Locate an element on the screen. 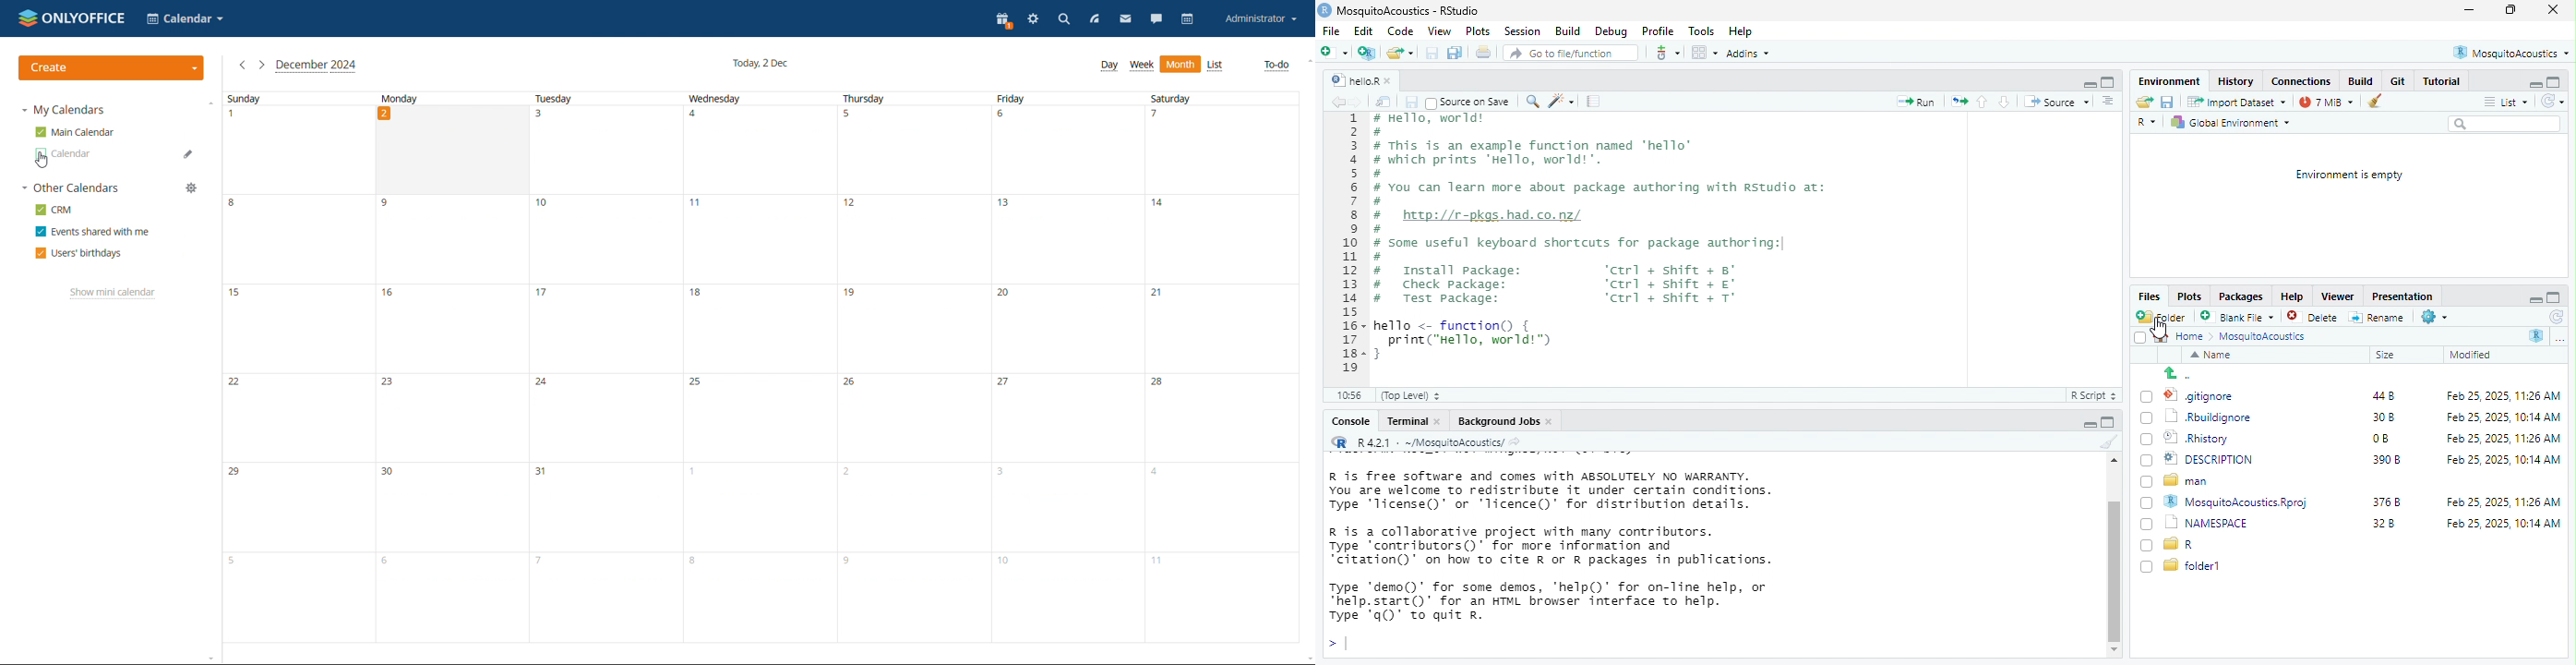 This screenshot has width=2576, height=672. go to previous section/chunk is located at coordinates (1983, 103).